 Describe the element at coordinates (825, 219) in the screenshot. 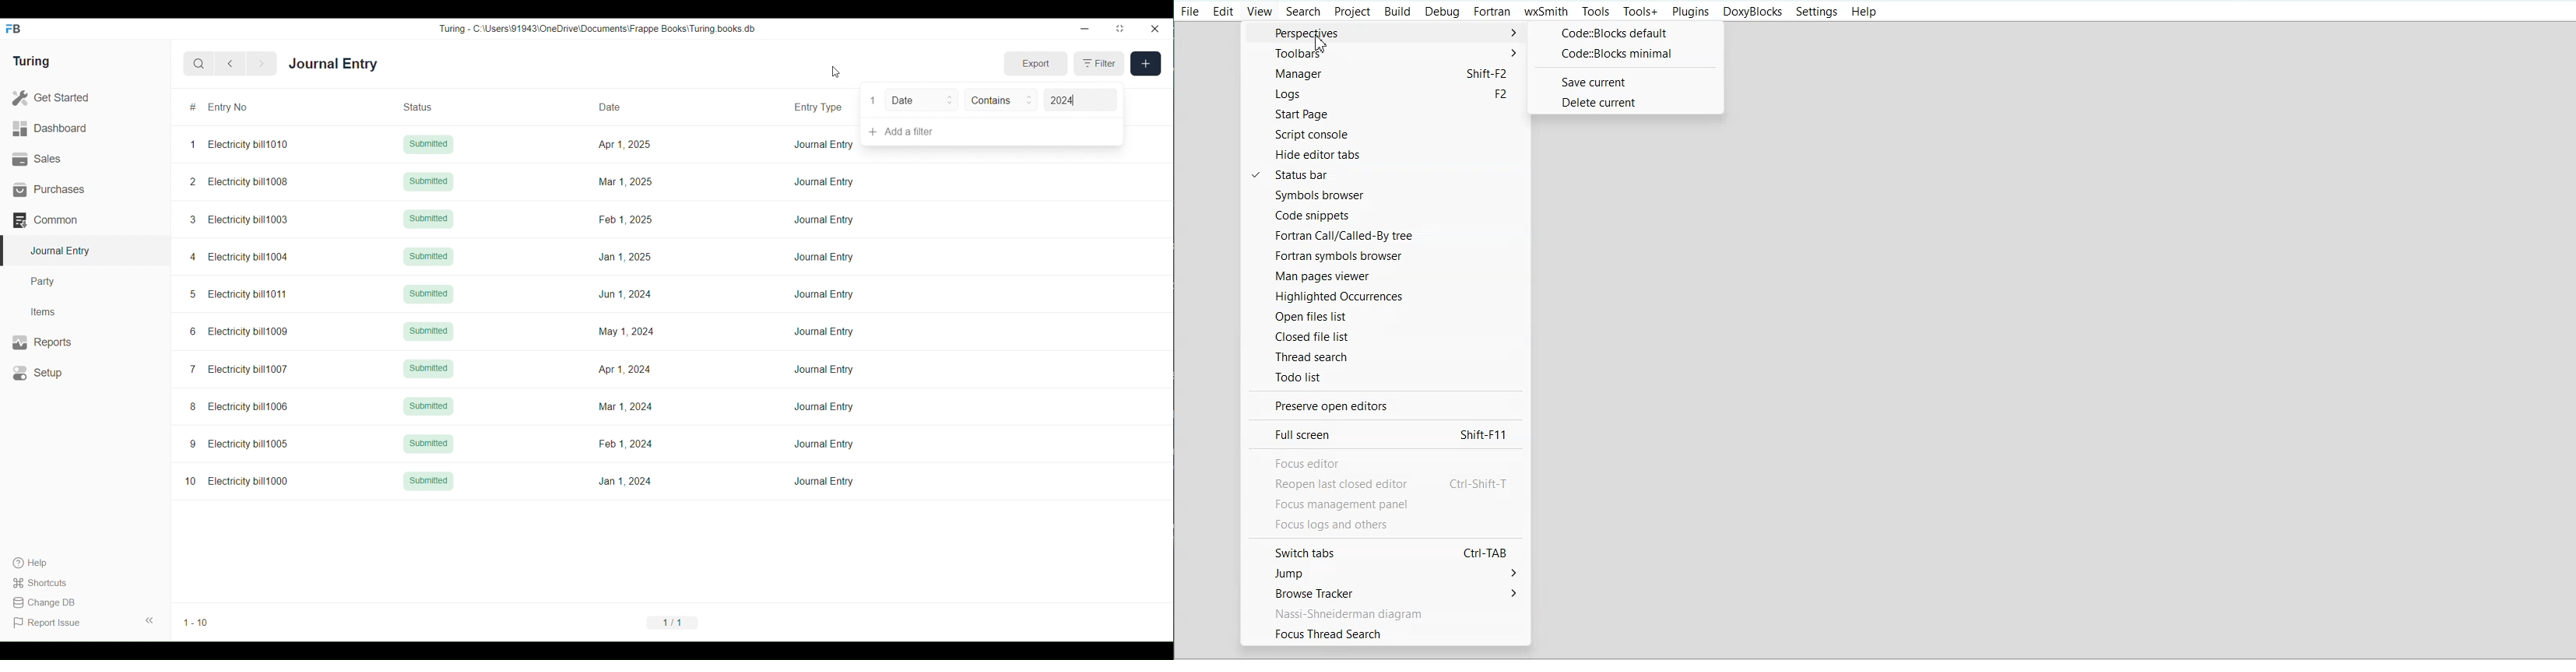

I see `Journal Entry` at that location.